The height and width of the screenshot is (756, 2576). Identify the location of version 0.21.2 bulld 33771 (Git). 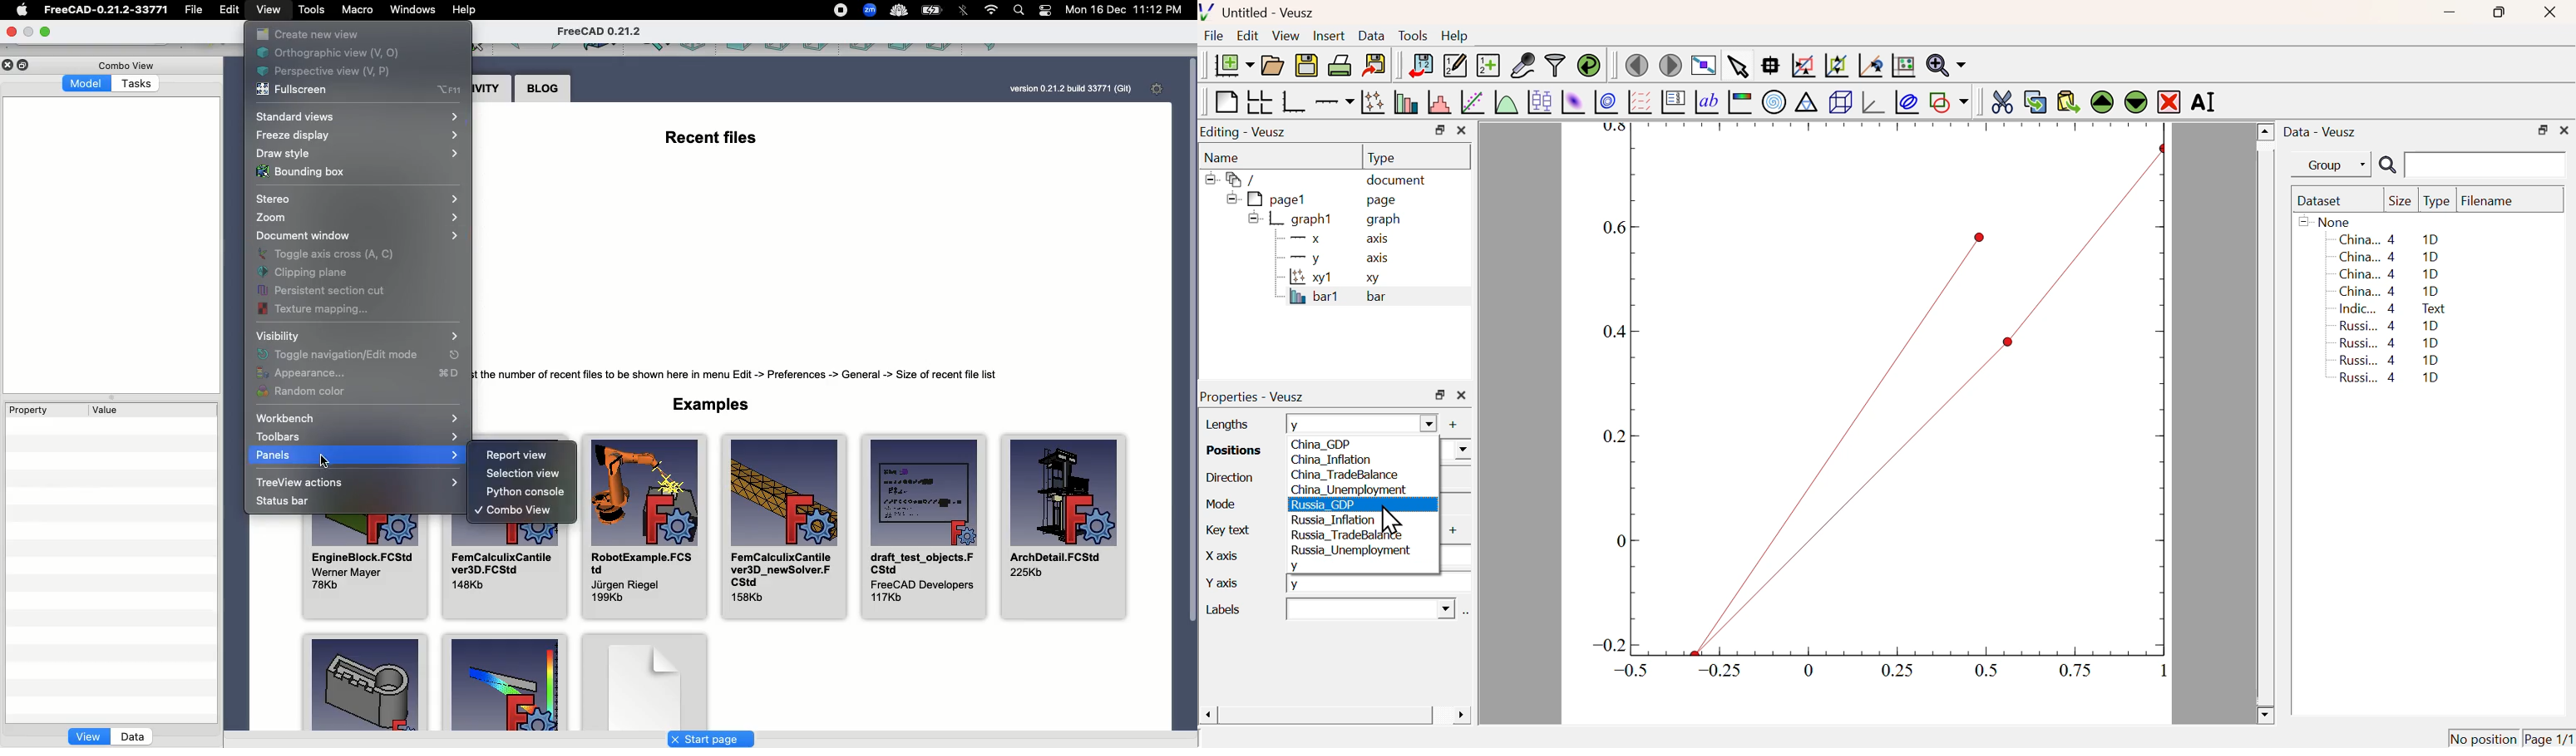
(1068, 88).